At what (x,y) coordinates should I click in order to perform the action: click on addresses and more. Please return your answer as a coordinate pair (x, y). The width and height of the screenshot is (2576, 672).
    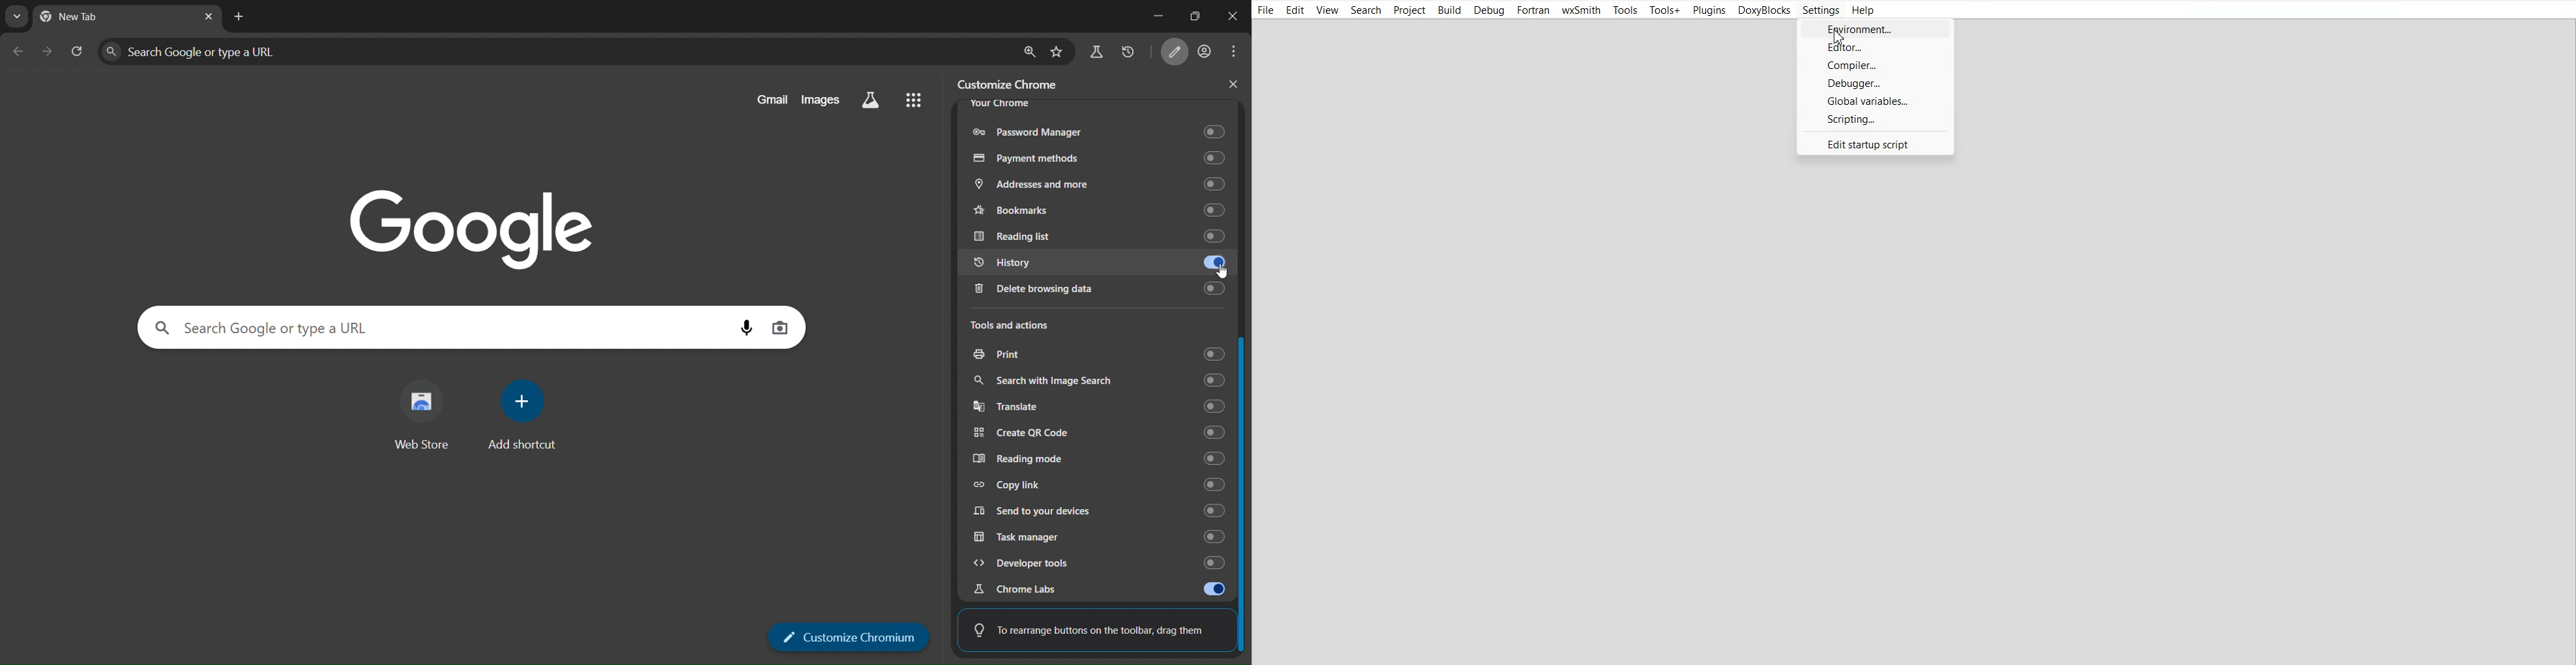
    Looking at the image, I should click on (1097, 185).